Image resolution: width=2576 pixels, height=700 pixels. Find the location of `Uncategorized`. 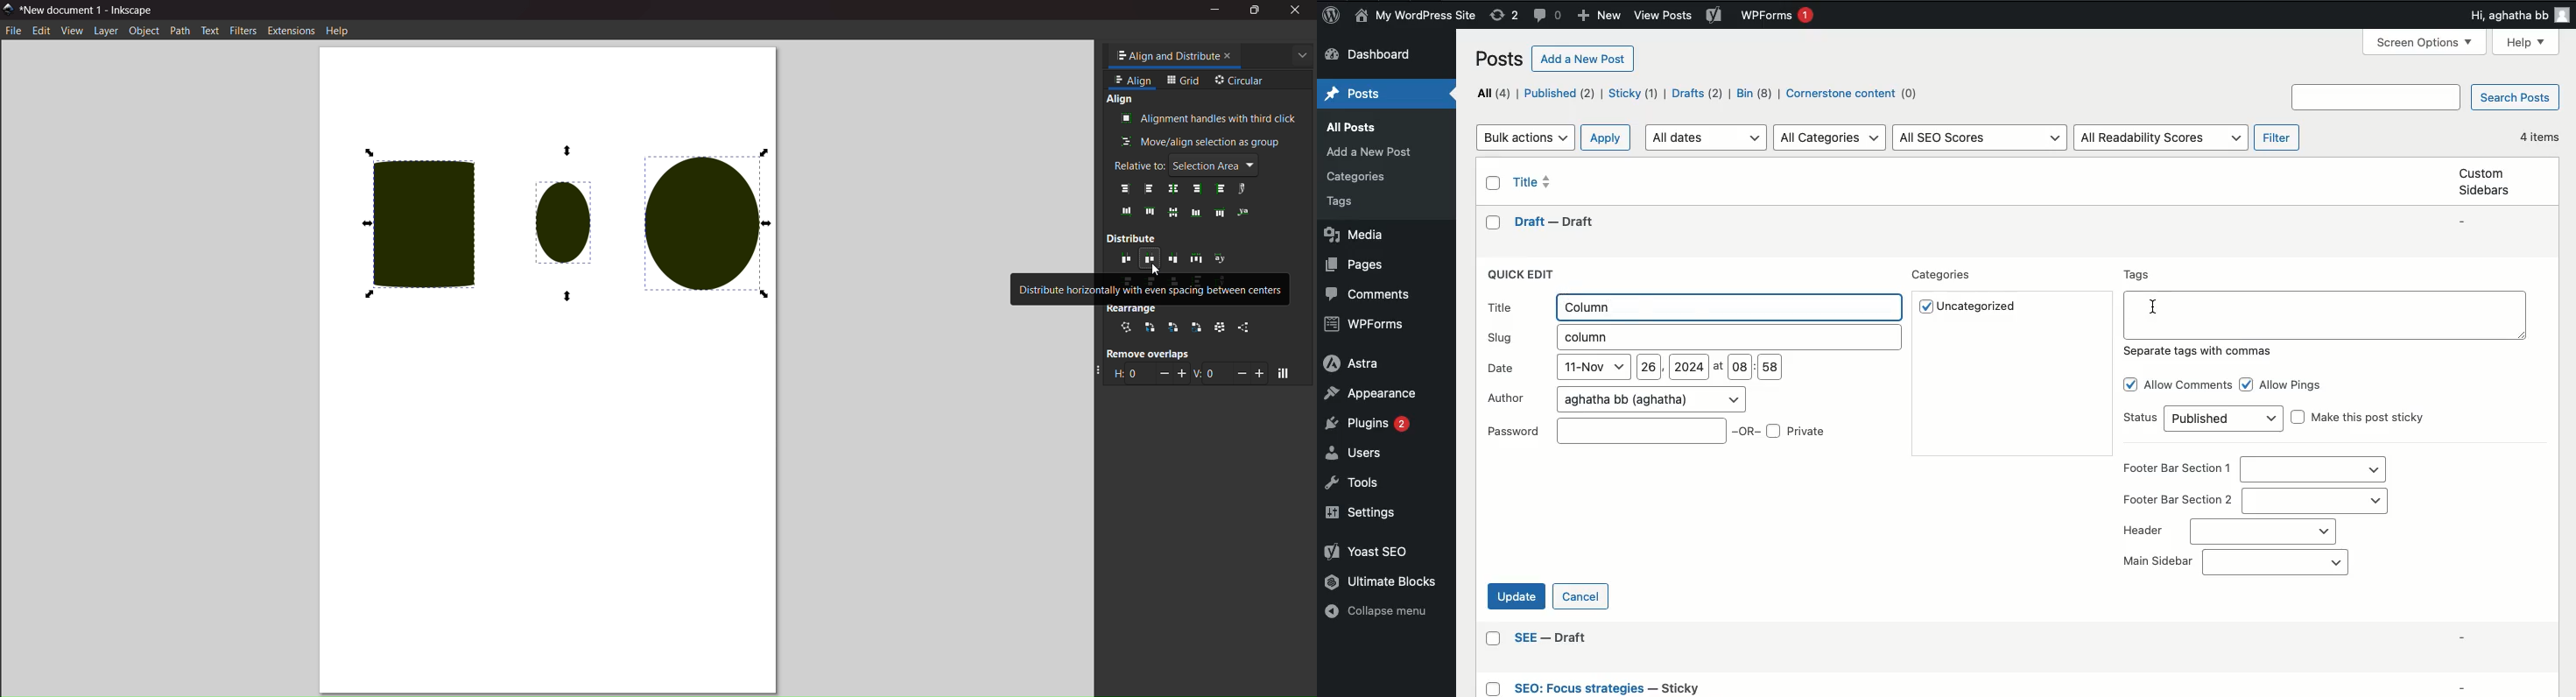

Uncategorized is located at coordinates (1971, 306).